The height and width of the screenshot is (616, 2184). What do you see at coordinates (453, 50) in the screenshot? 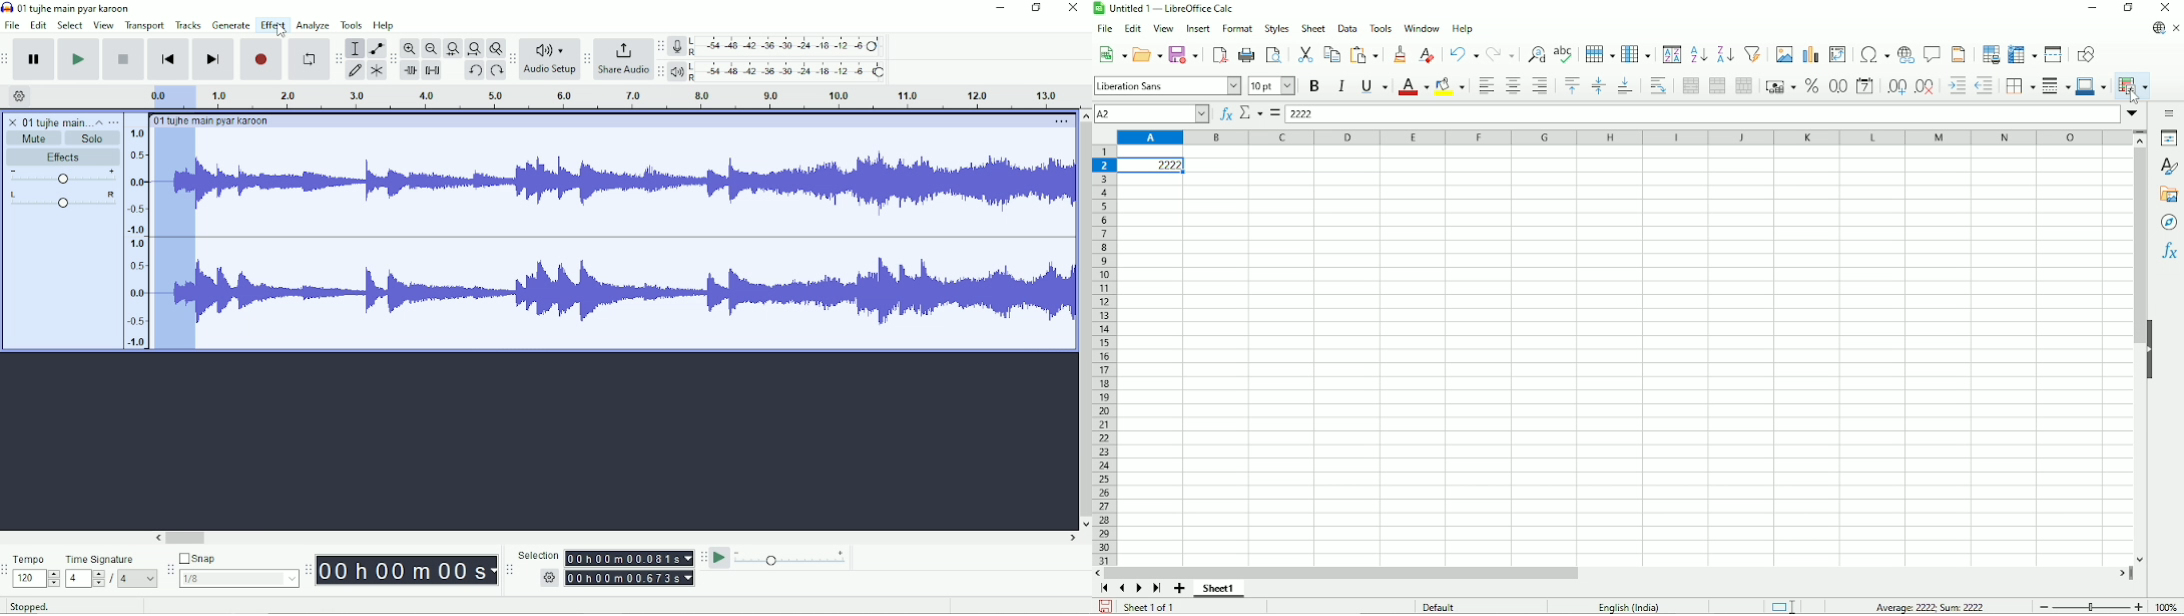
I see `Fit selection to width` at bounding box center [453, 50].